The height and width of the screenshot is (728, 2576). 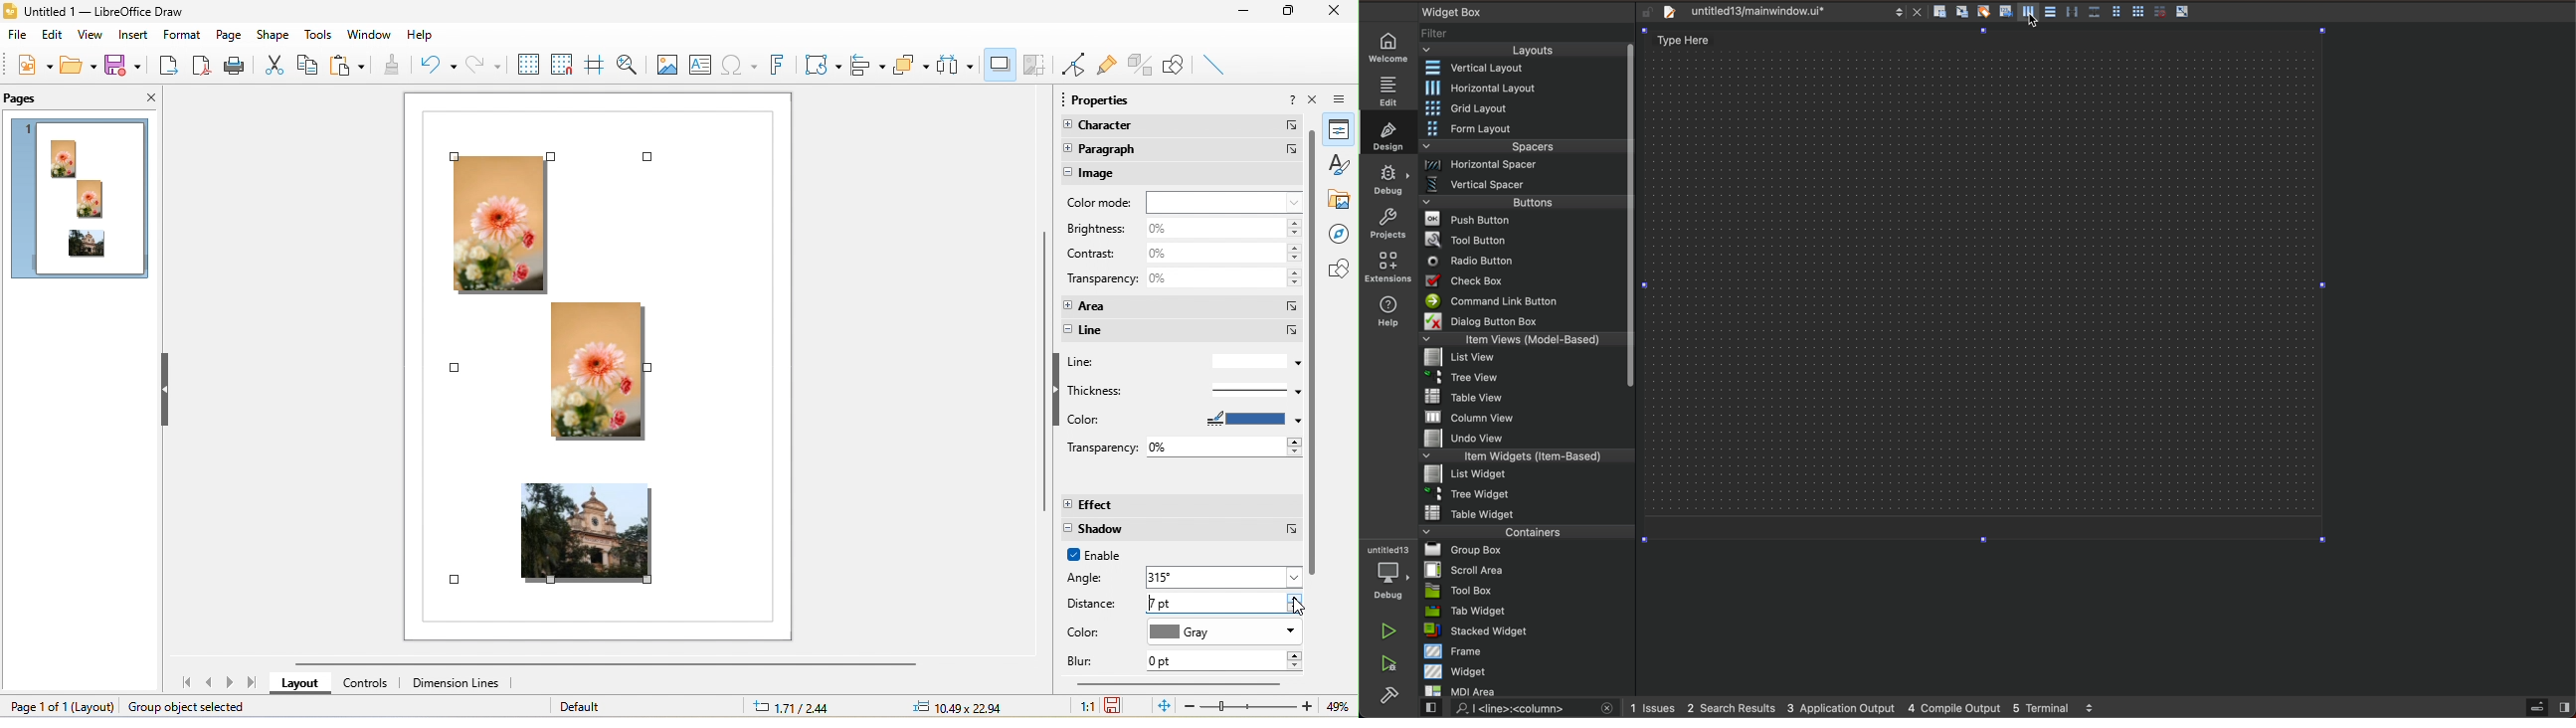 What do you see at coordinates (1523, 438) in the screenshot?
I see `undo view` at bounding box center [1523, 438].